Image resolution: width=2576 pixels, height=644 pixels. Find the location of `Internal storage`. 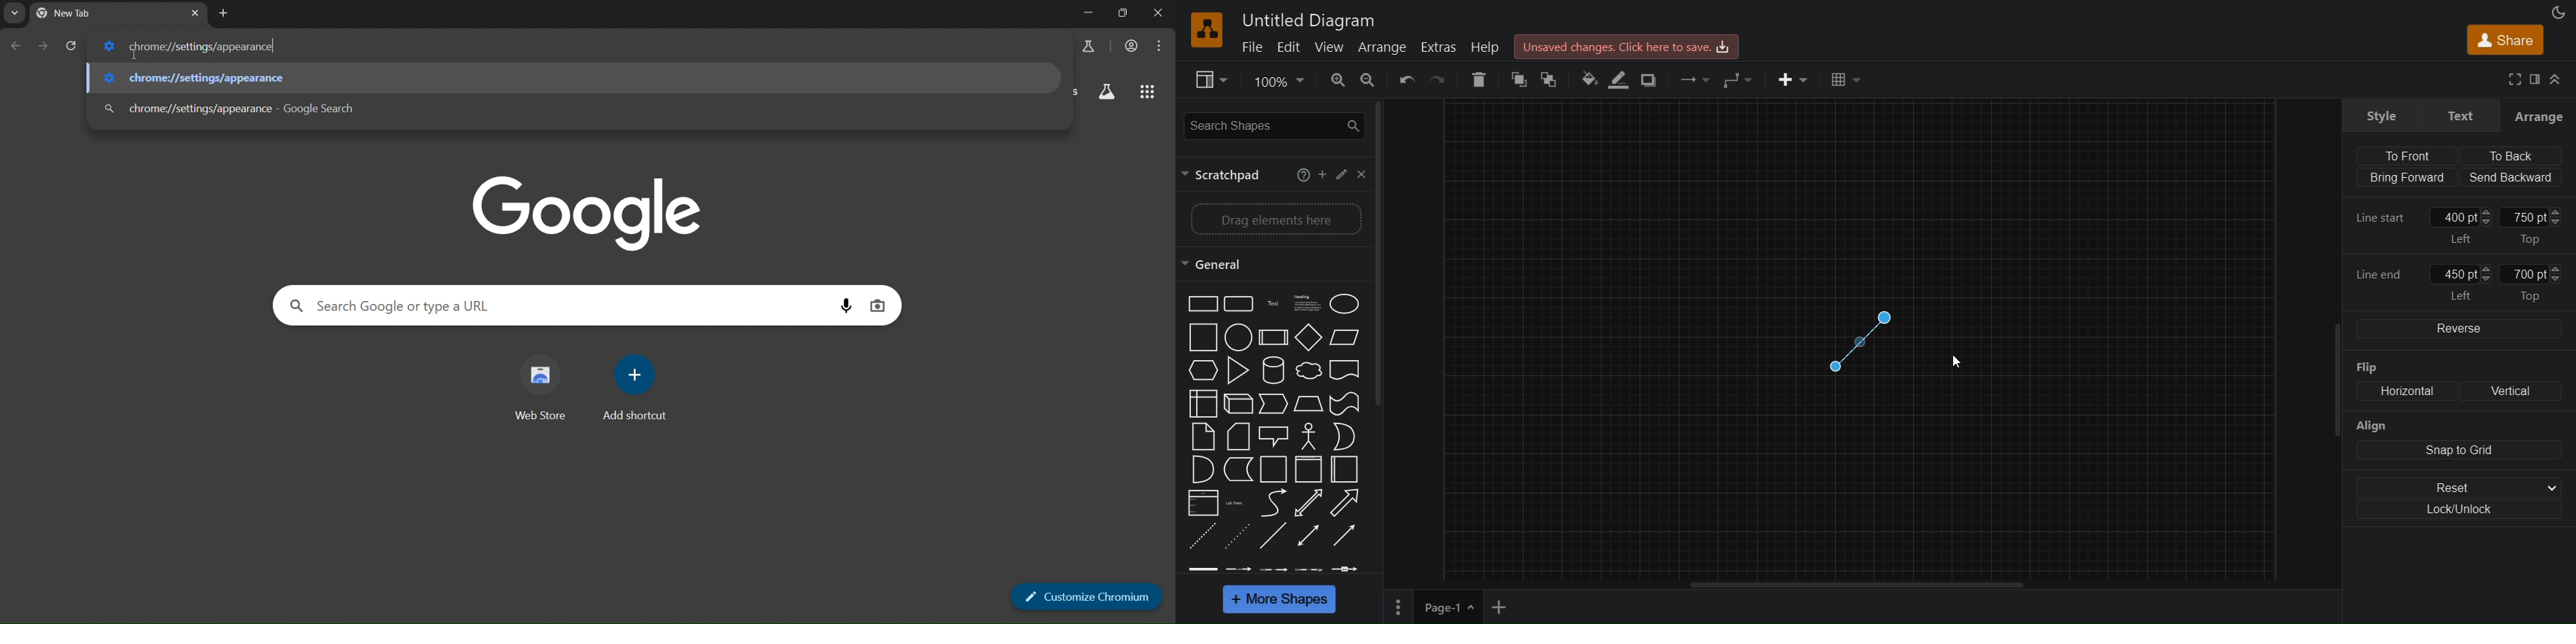

Internal storage is located at coordinates (1201, 404).